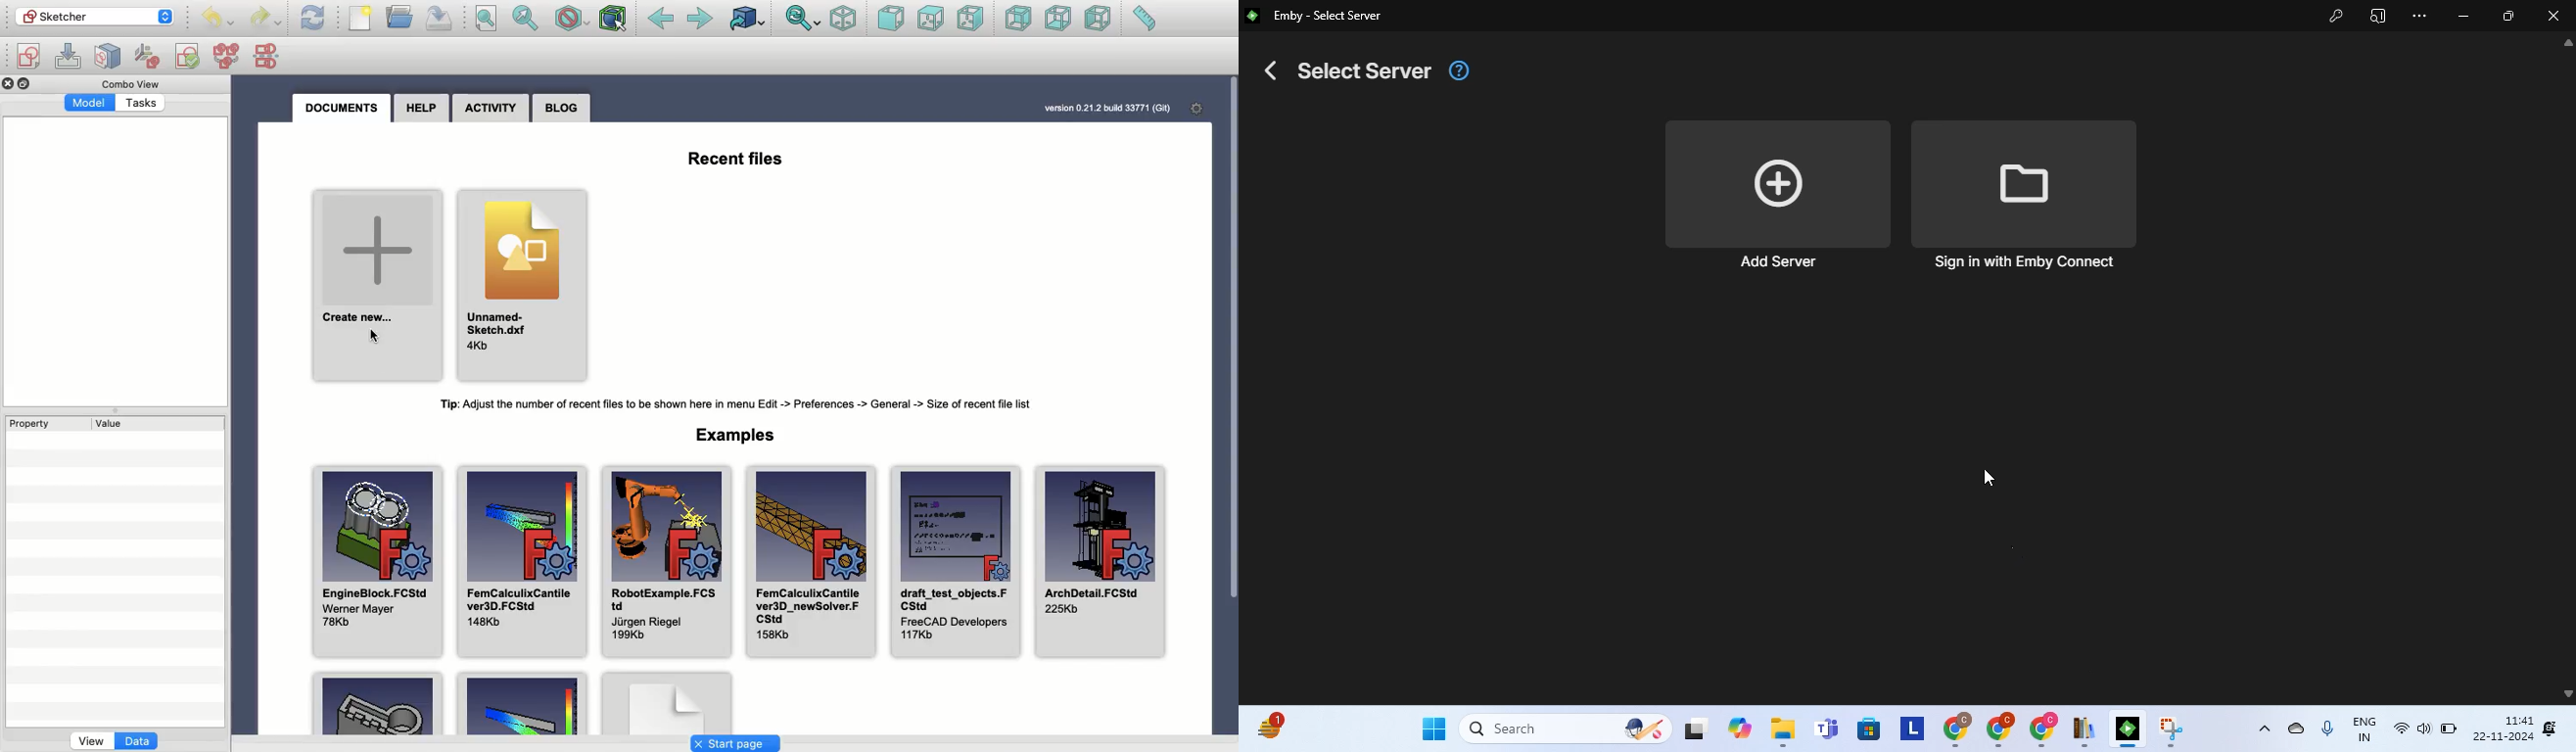 Image resolution: width=2576 pixels, height=756 pixels. I want to click on Measure, so click(1144, 18).